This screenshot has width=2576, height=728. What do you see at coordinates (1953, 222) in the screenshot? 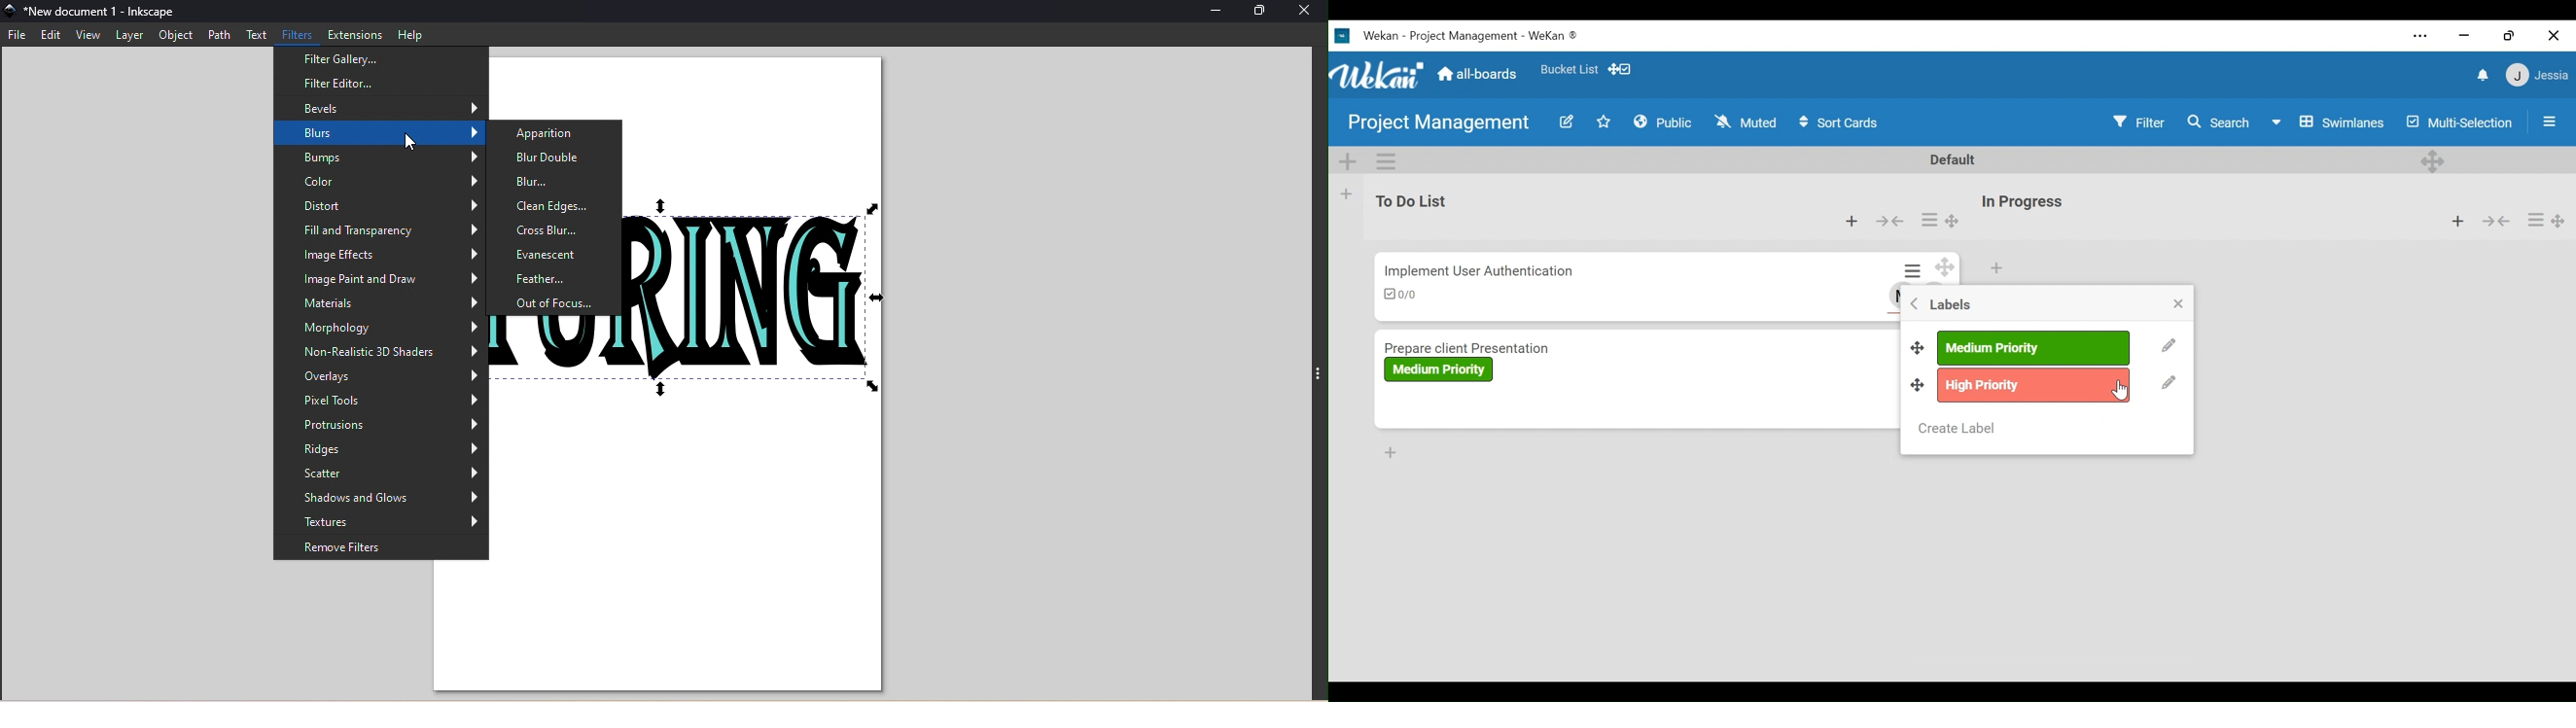
I see `Desktop drag handle` at bounding box center [1953, 222].